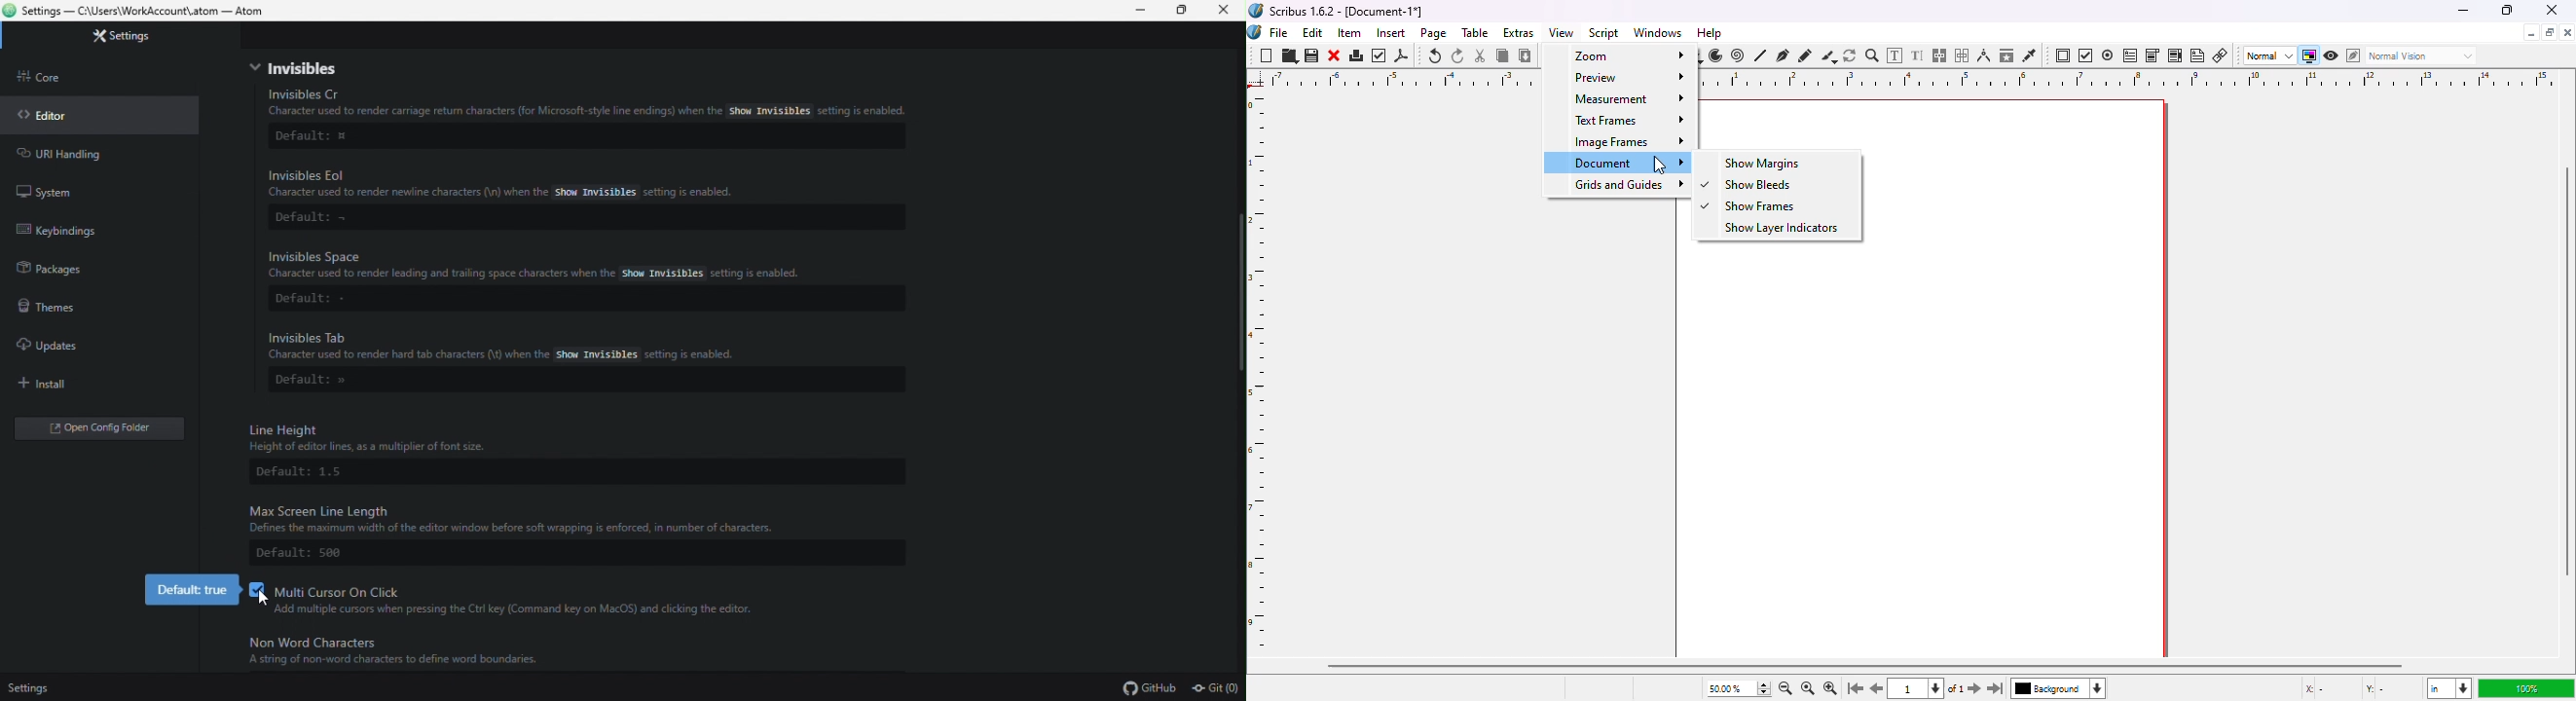 The height and width of the screenshot is (728, 2576). Describe the element at coordinates (1932, 689) in the screenshot. I see `1 of 1` at that location.